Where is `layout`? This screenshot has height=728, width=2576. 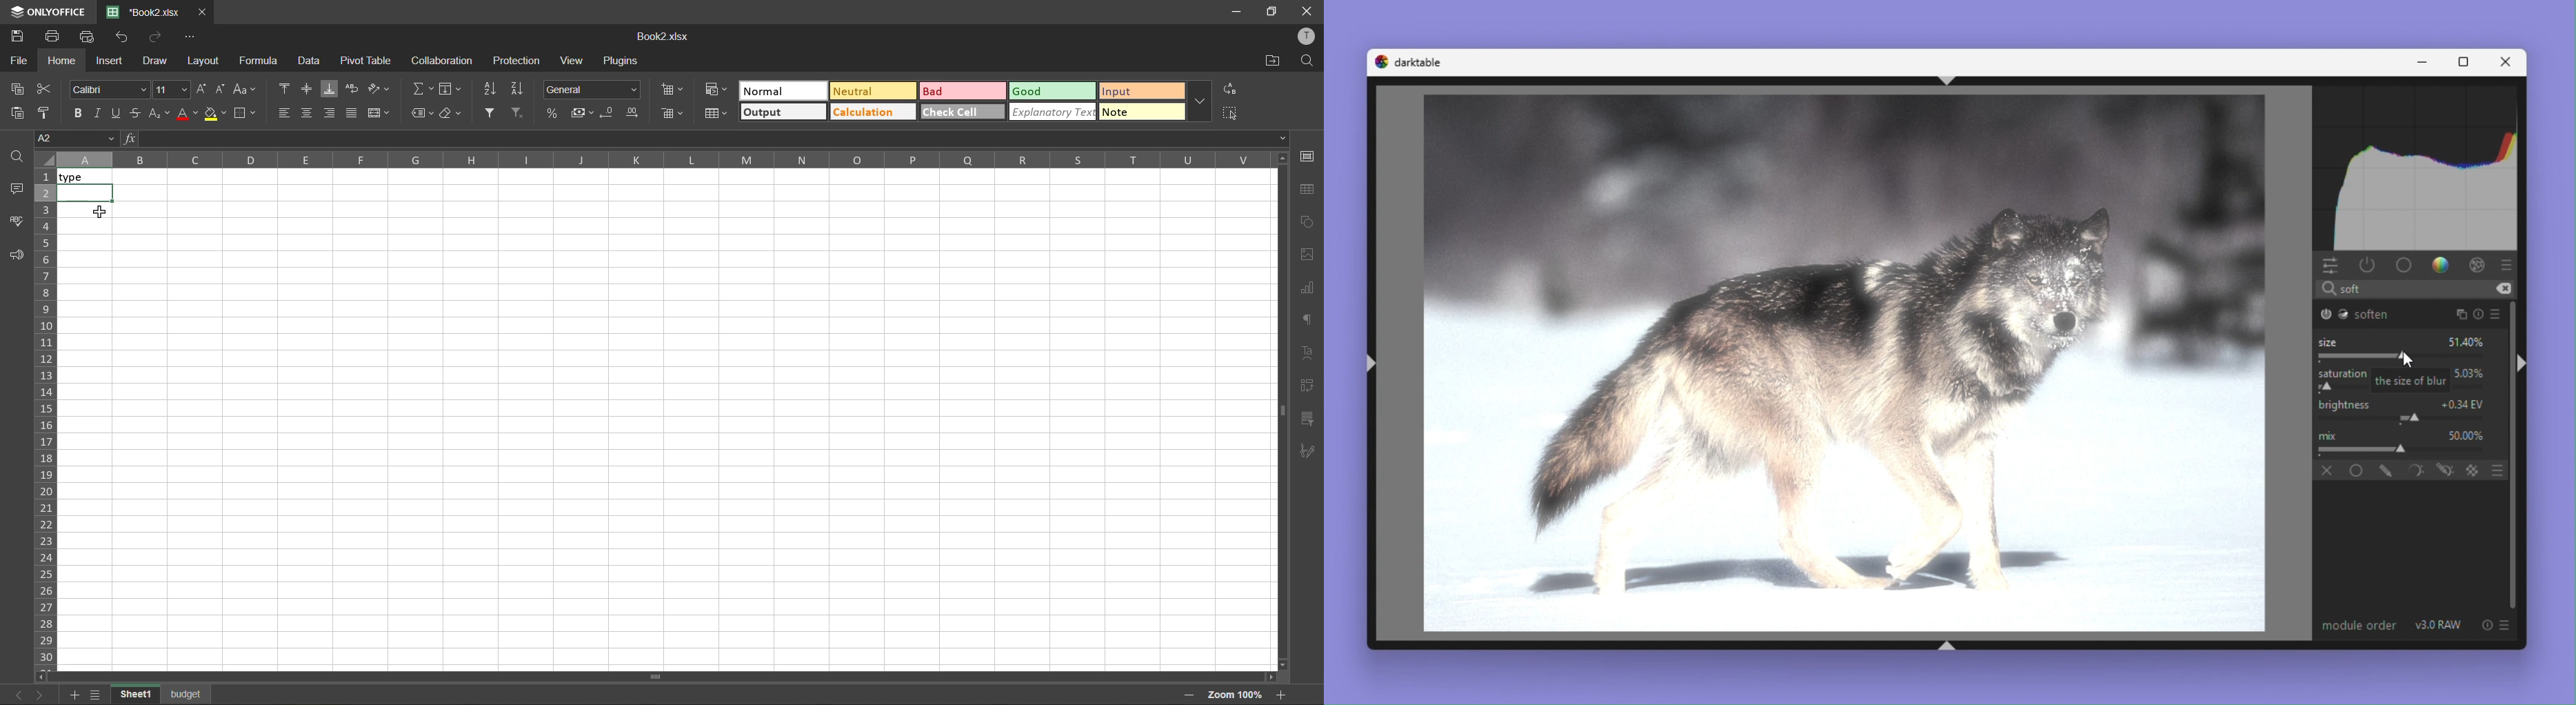 layout is located at coordinates (204, 61).